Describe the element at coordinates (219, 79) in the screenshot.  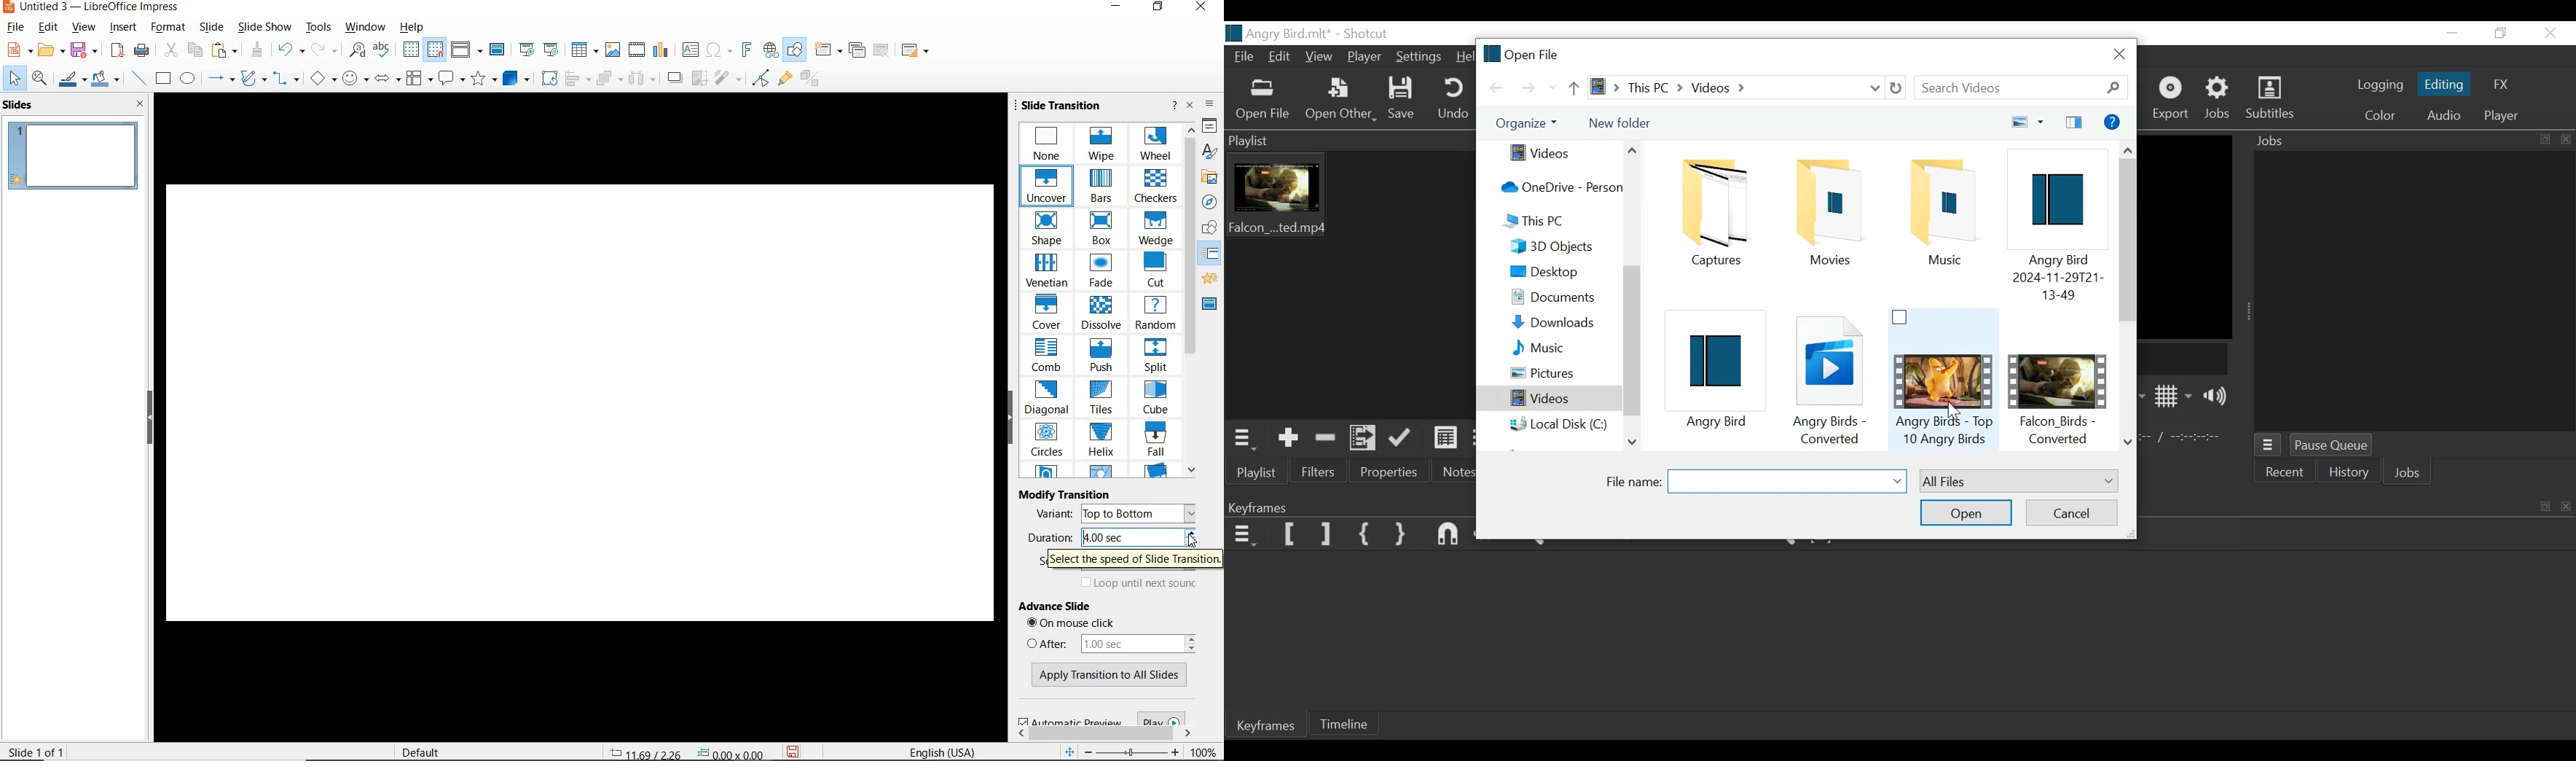
I see `LINES AND ARROWS` at that location.